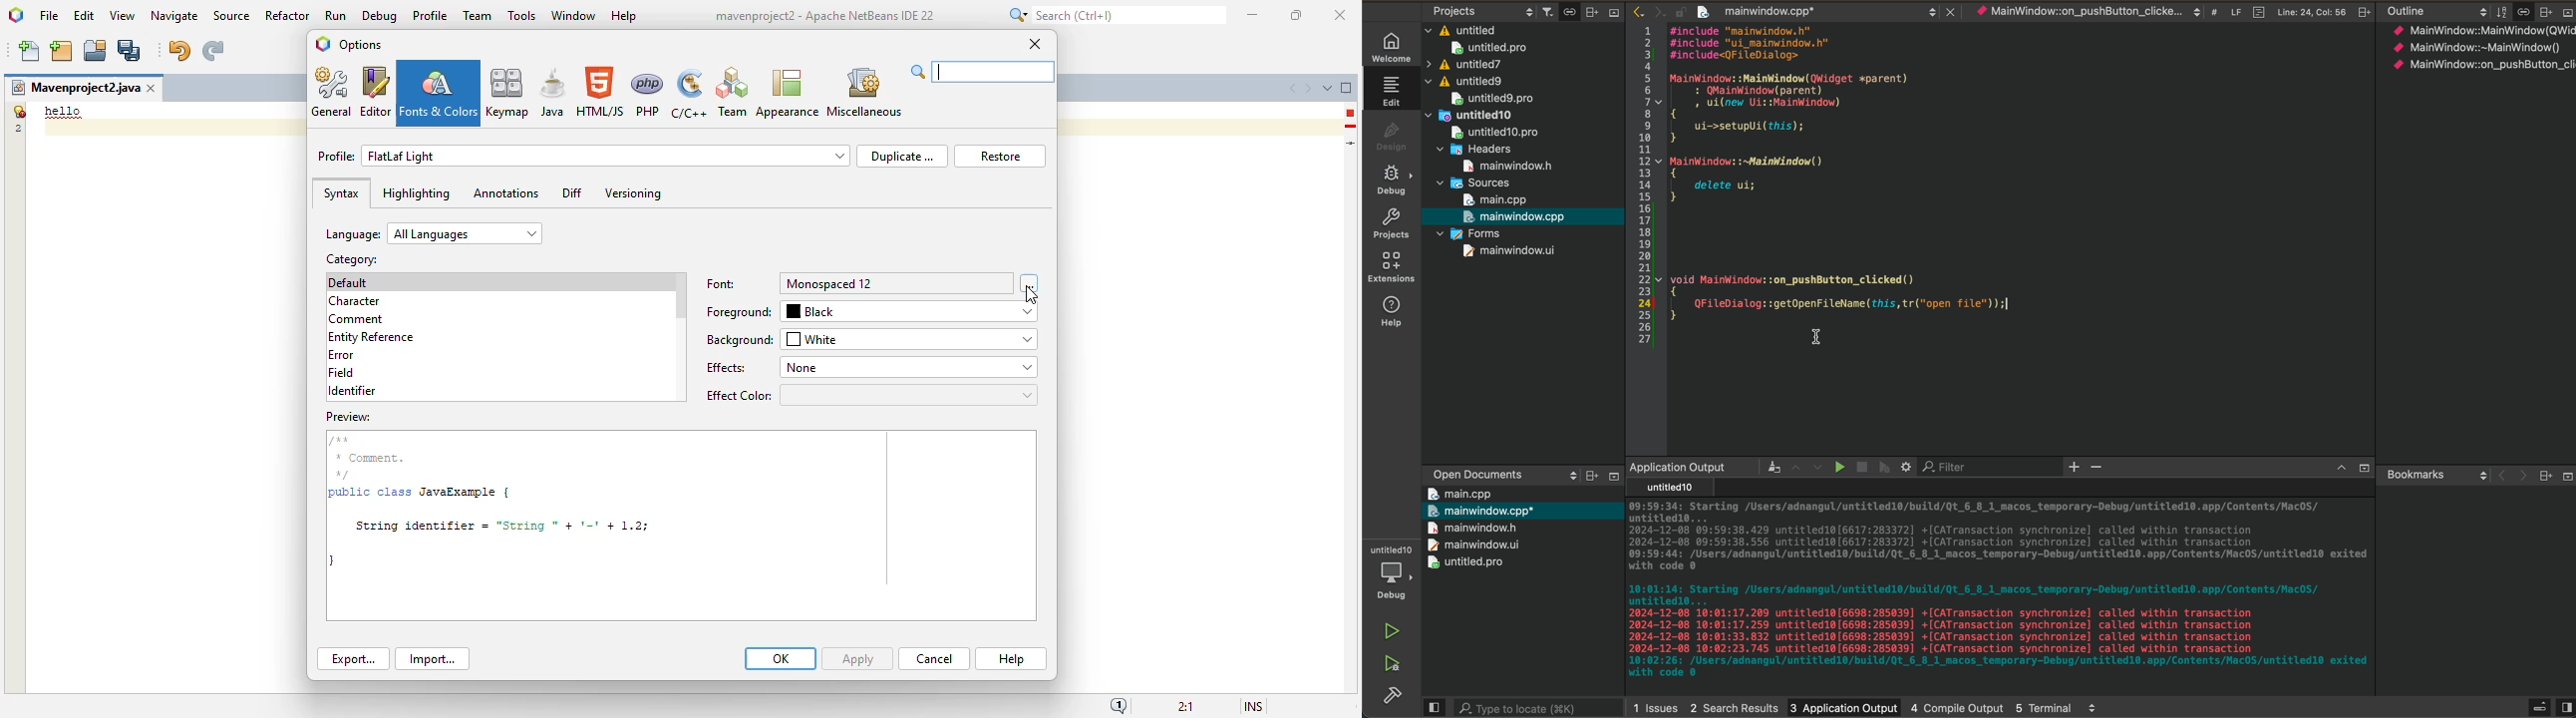  I want to click on Type to locate, so click(1519, 706).